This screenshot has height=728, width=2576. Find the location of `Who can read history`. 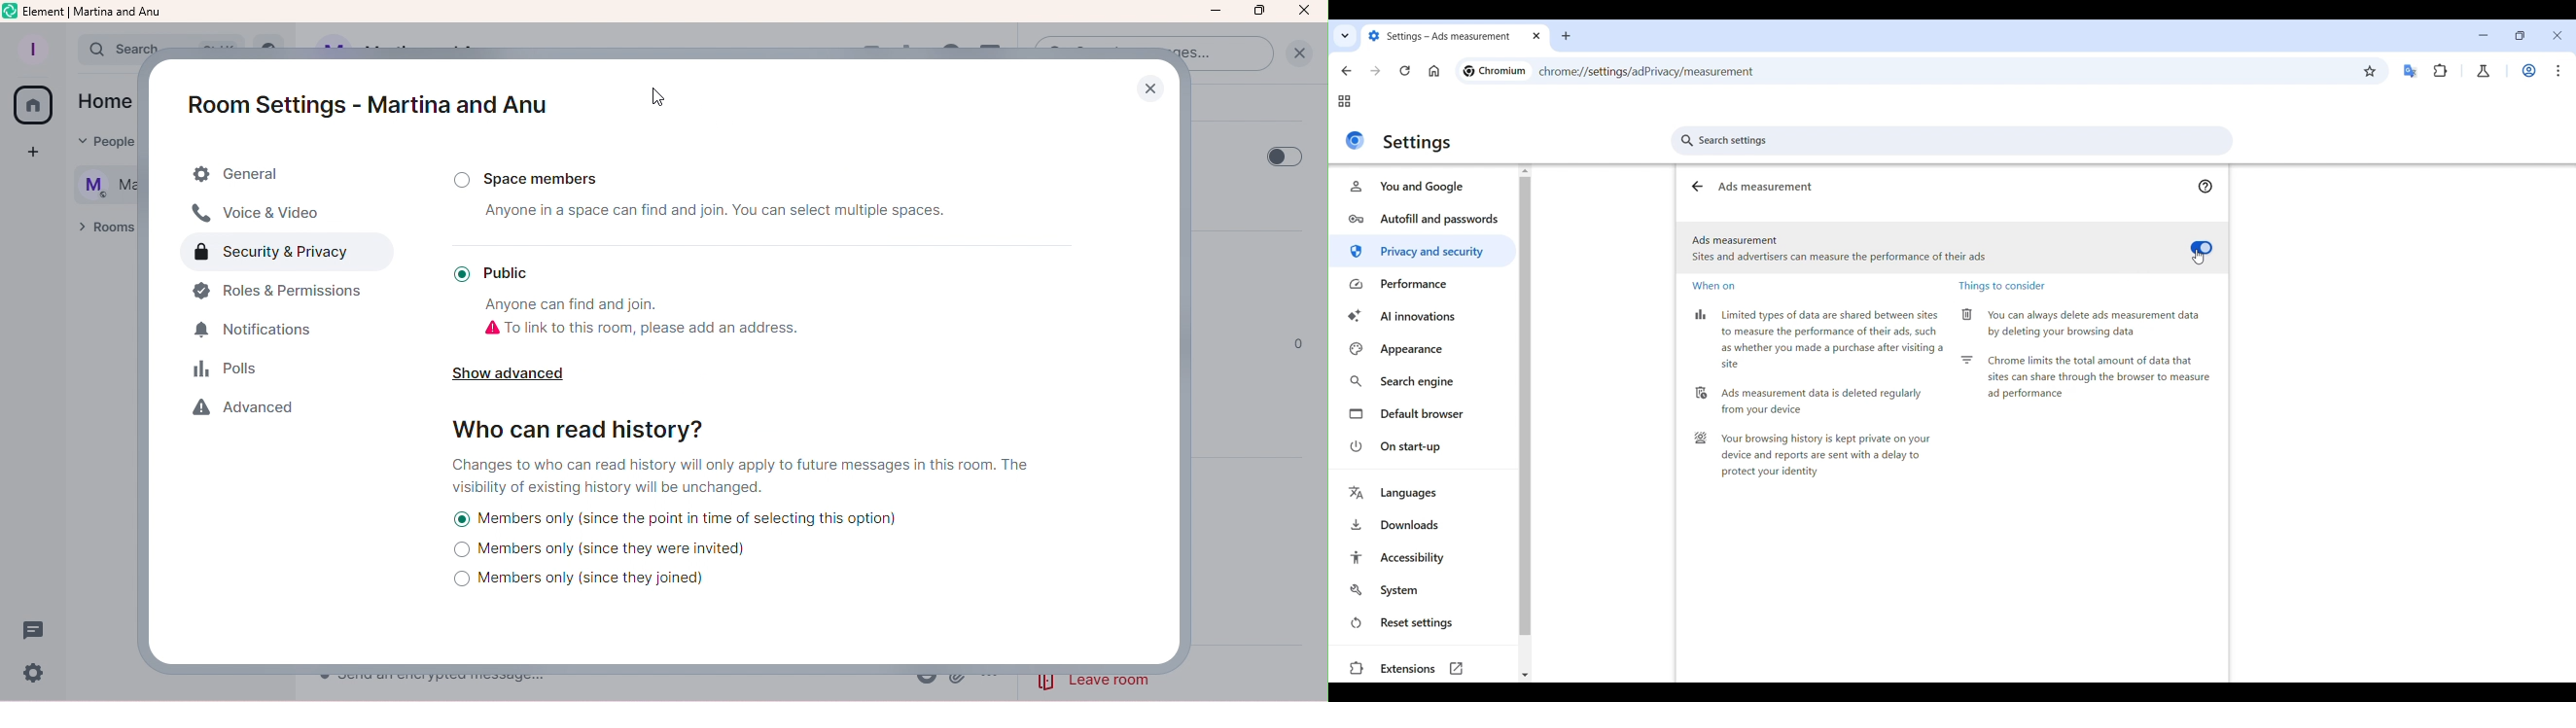

Who can read history is located at coordinates (580, 426).